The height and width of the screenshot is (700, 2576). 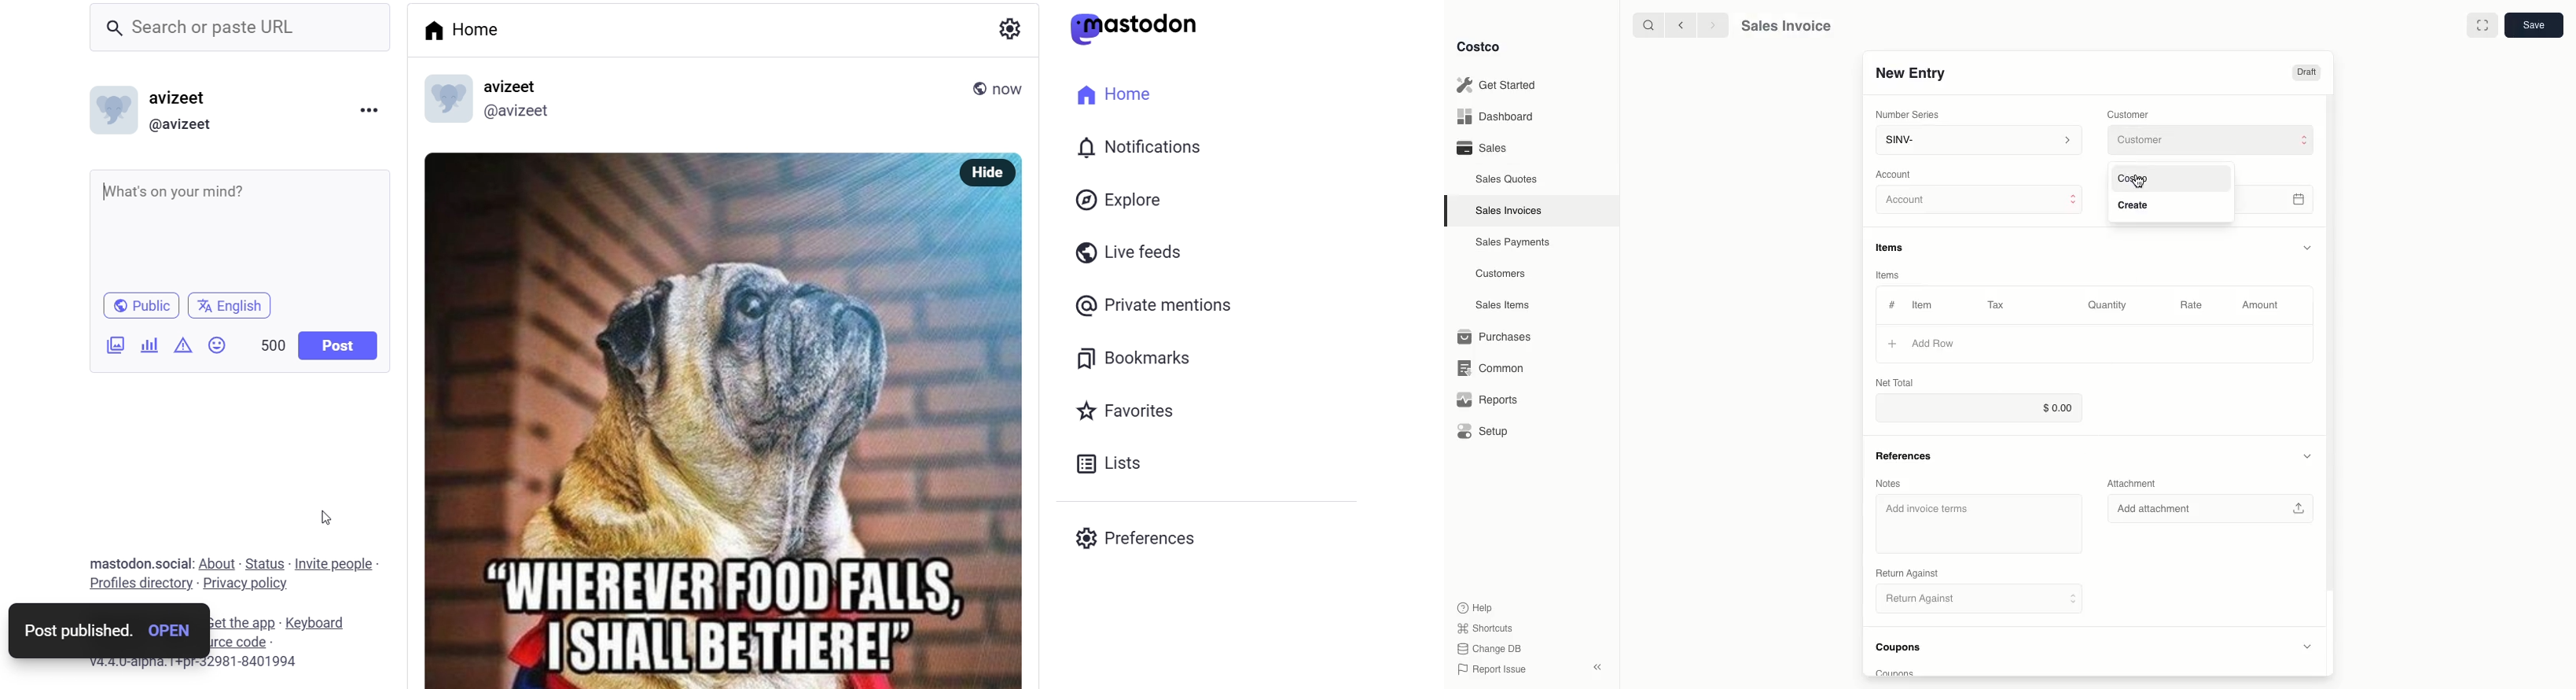 What do you see at coordinates (2108, 305) in the screenshot?
I see `Quantity` at bounding box center [2108, 305].